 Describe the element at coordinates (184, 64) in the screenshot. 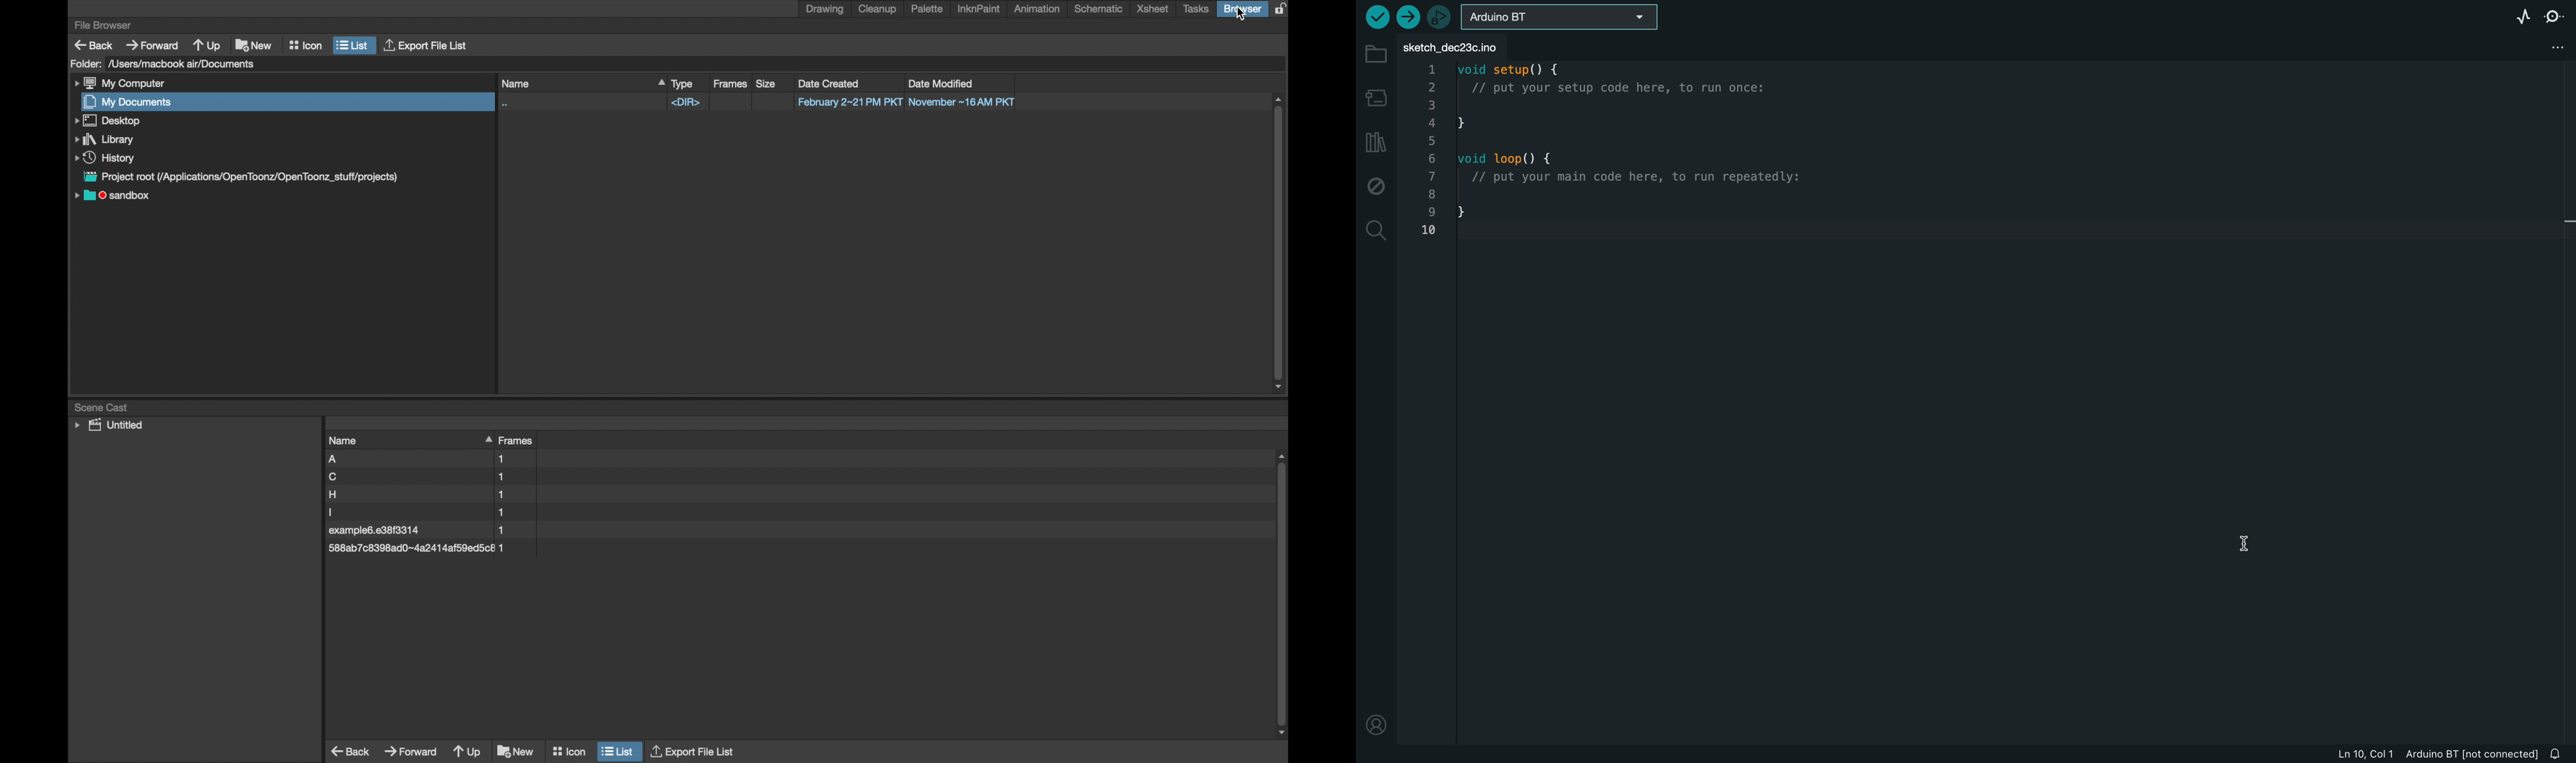

I see `folder location` at that location.